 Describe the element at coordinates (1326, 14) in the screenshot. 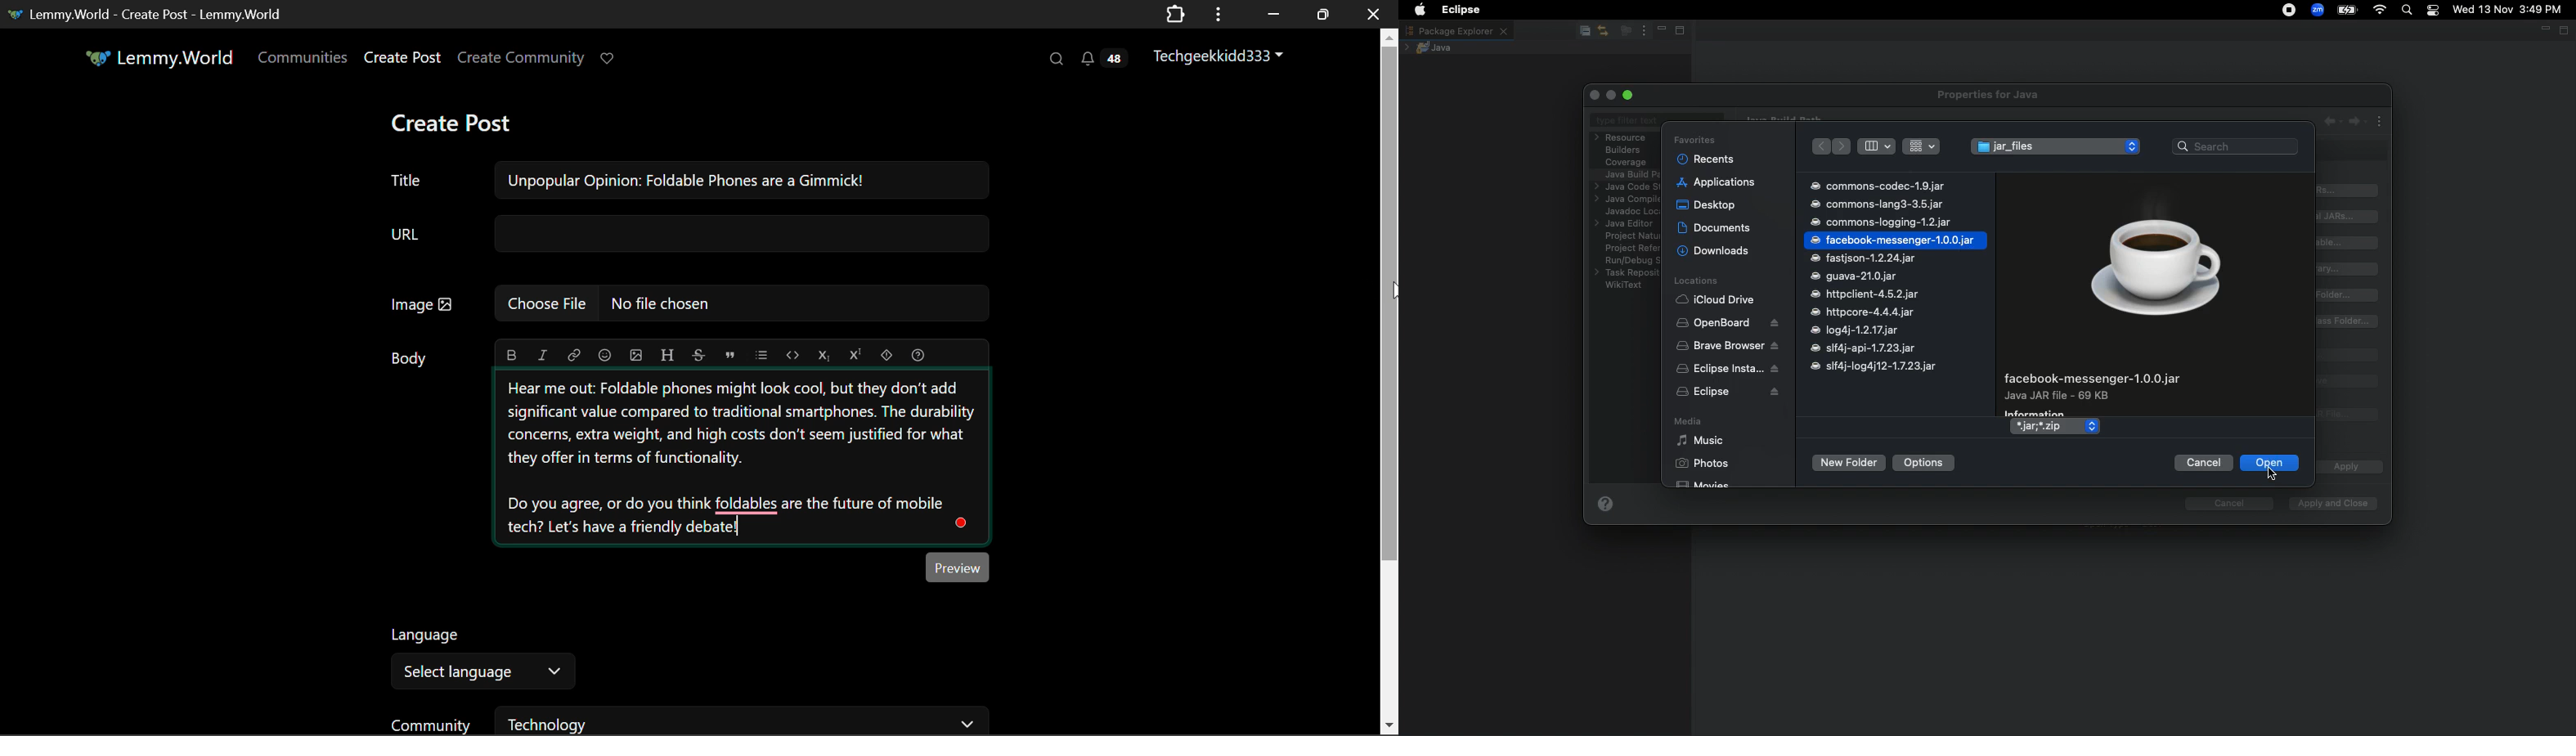

I see `Minimize Window` at that location.